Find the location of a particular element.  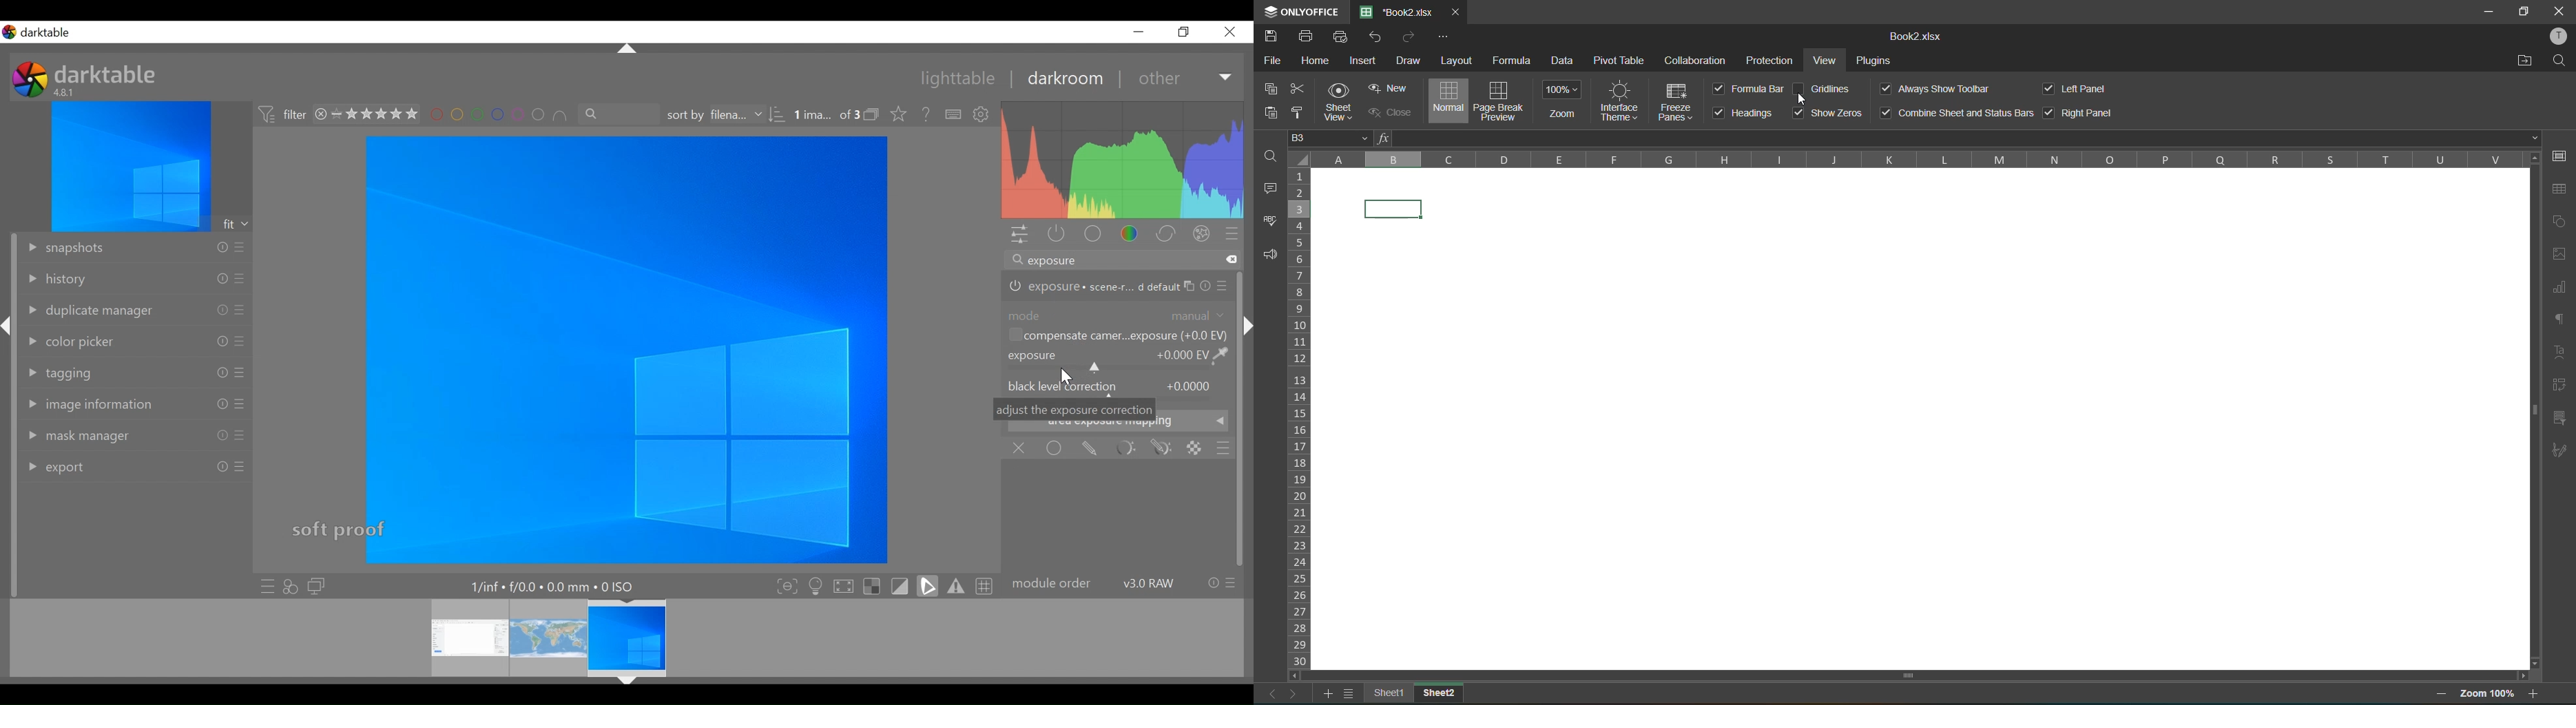

sheetlist is located at coordinates (1352, 694).